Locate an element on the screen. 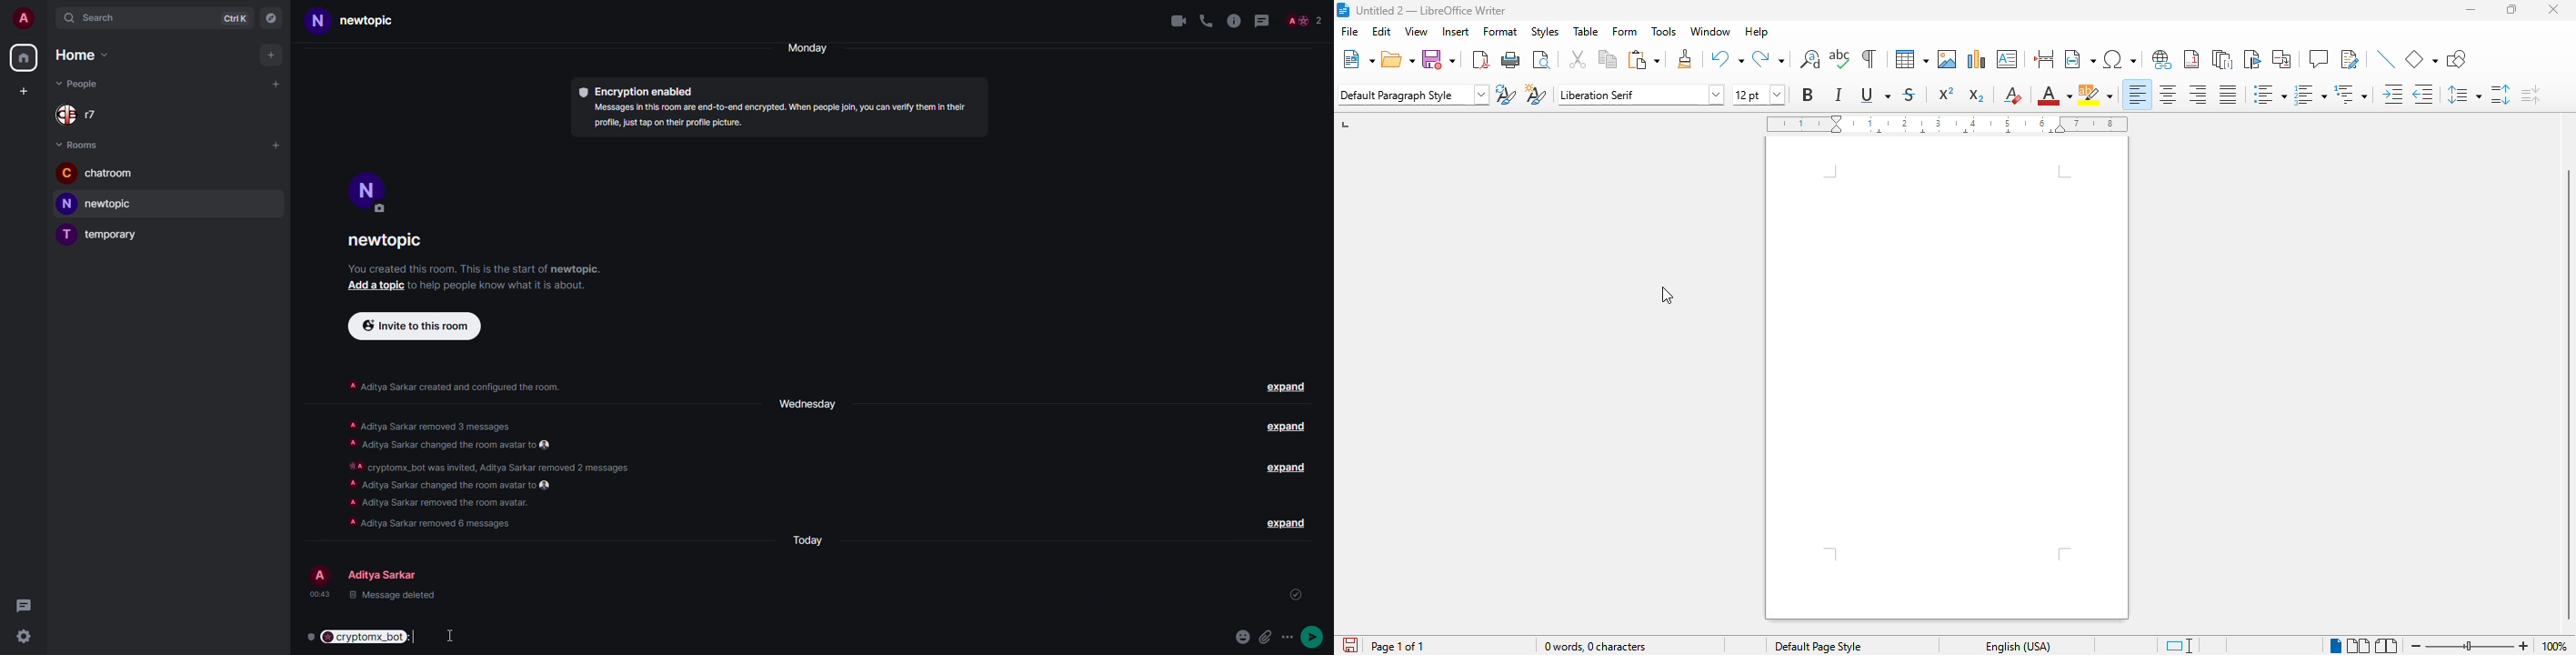 This screenshot has height=672, width=2576. paste is located at coordinates (1645, 59).